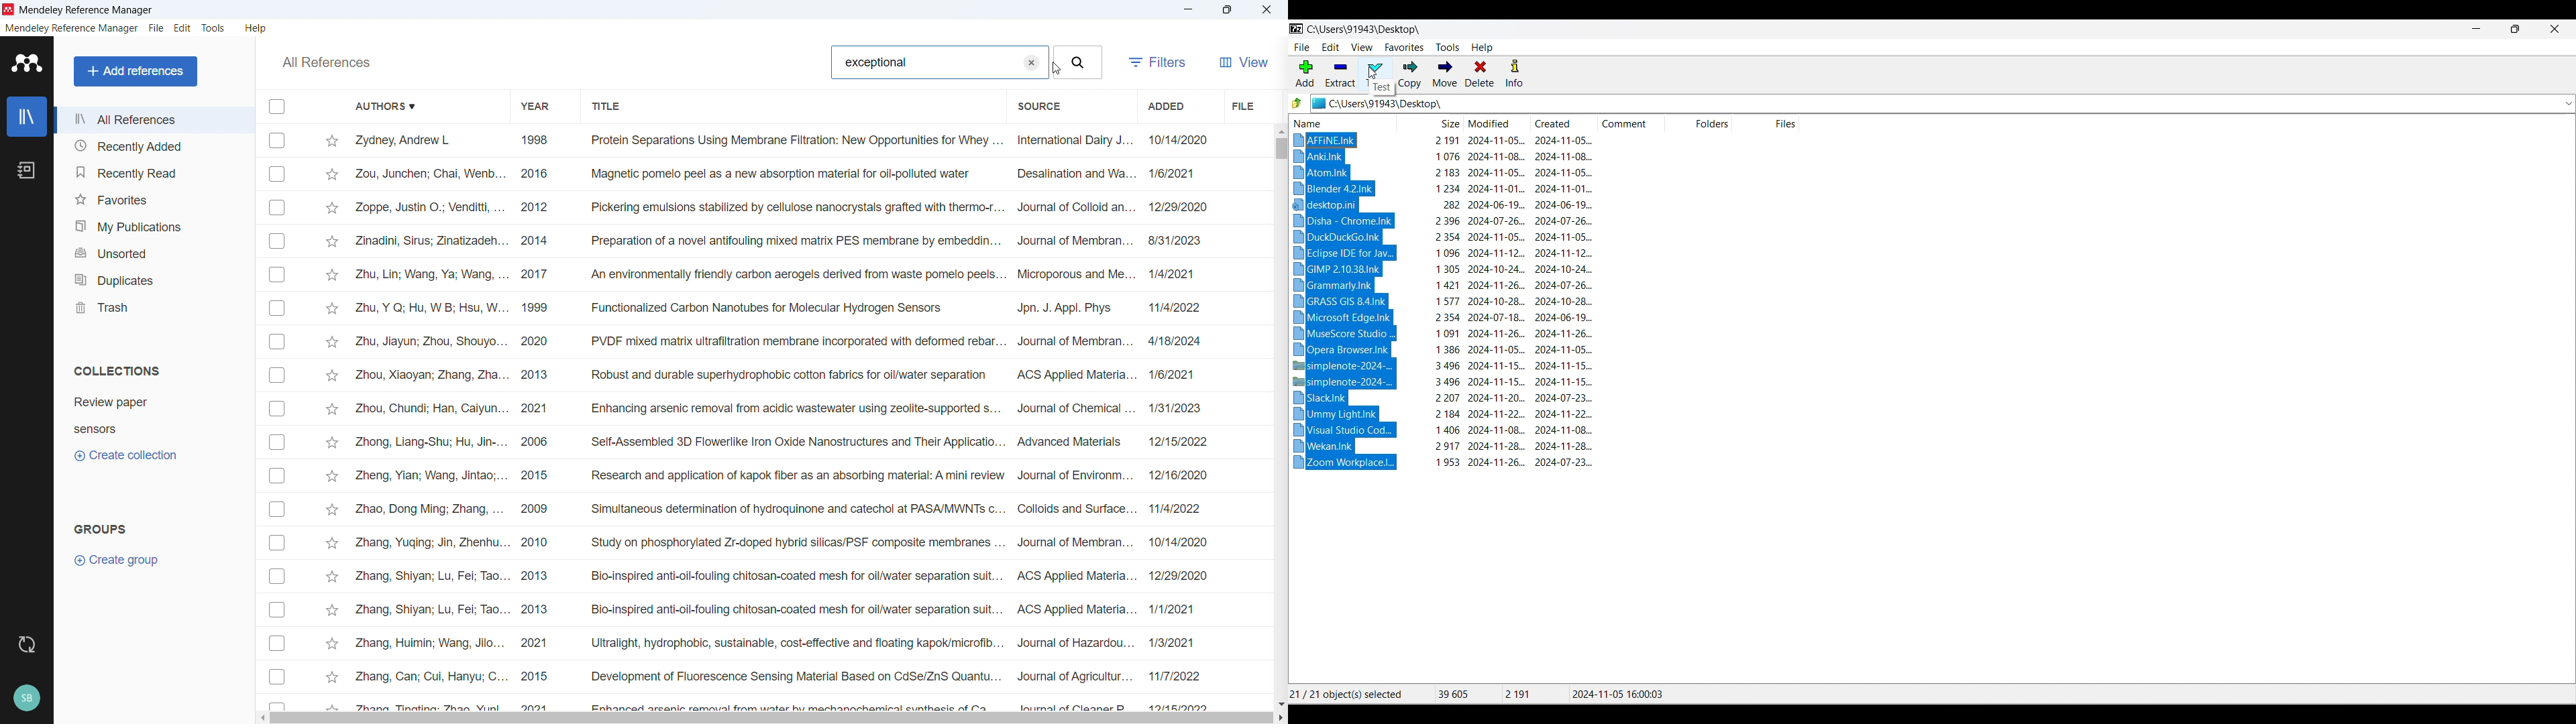 This screenshot has width=2576, height=728. I want to click on View menu, so click(1362, 48).